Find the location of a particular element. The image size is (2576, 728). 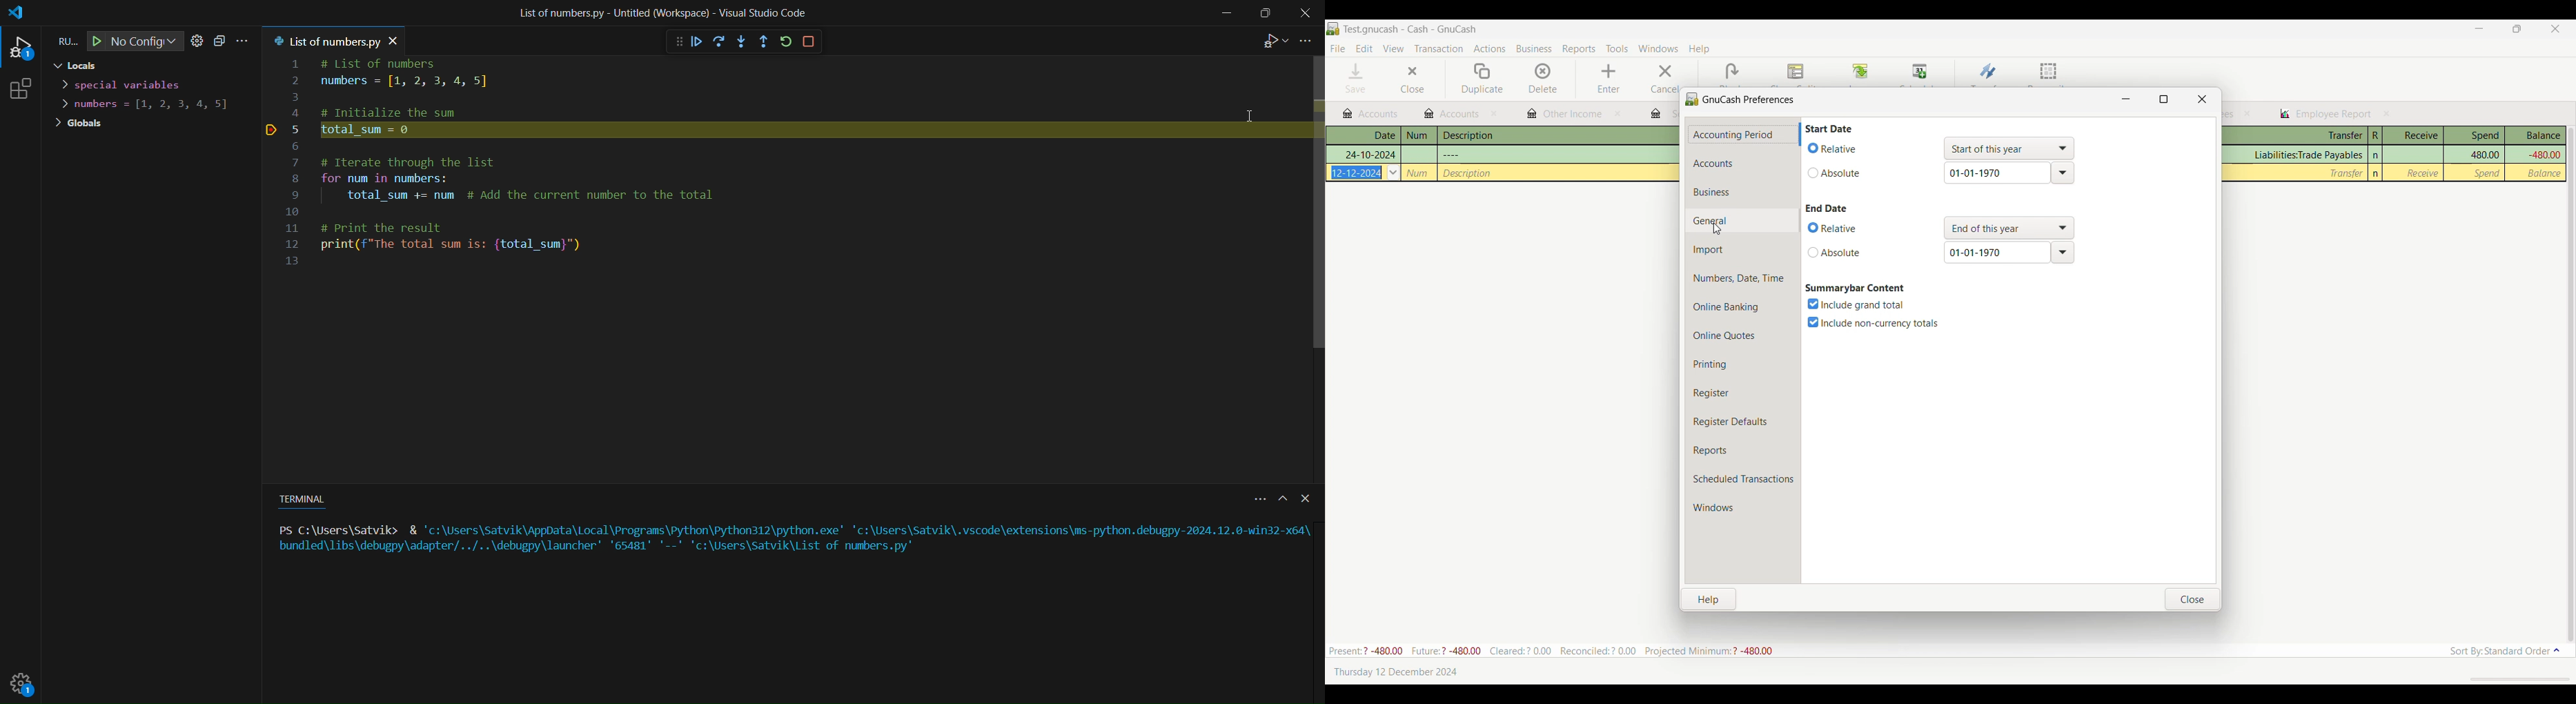

R column is located at coordinates (2375, 136).